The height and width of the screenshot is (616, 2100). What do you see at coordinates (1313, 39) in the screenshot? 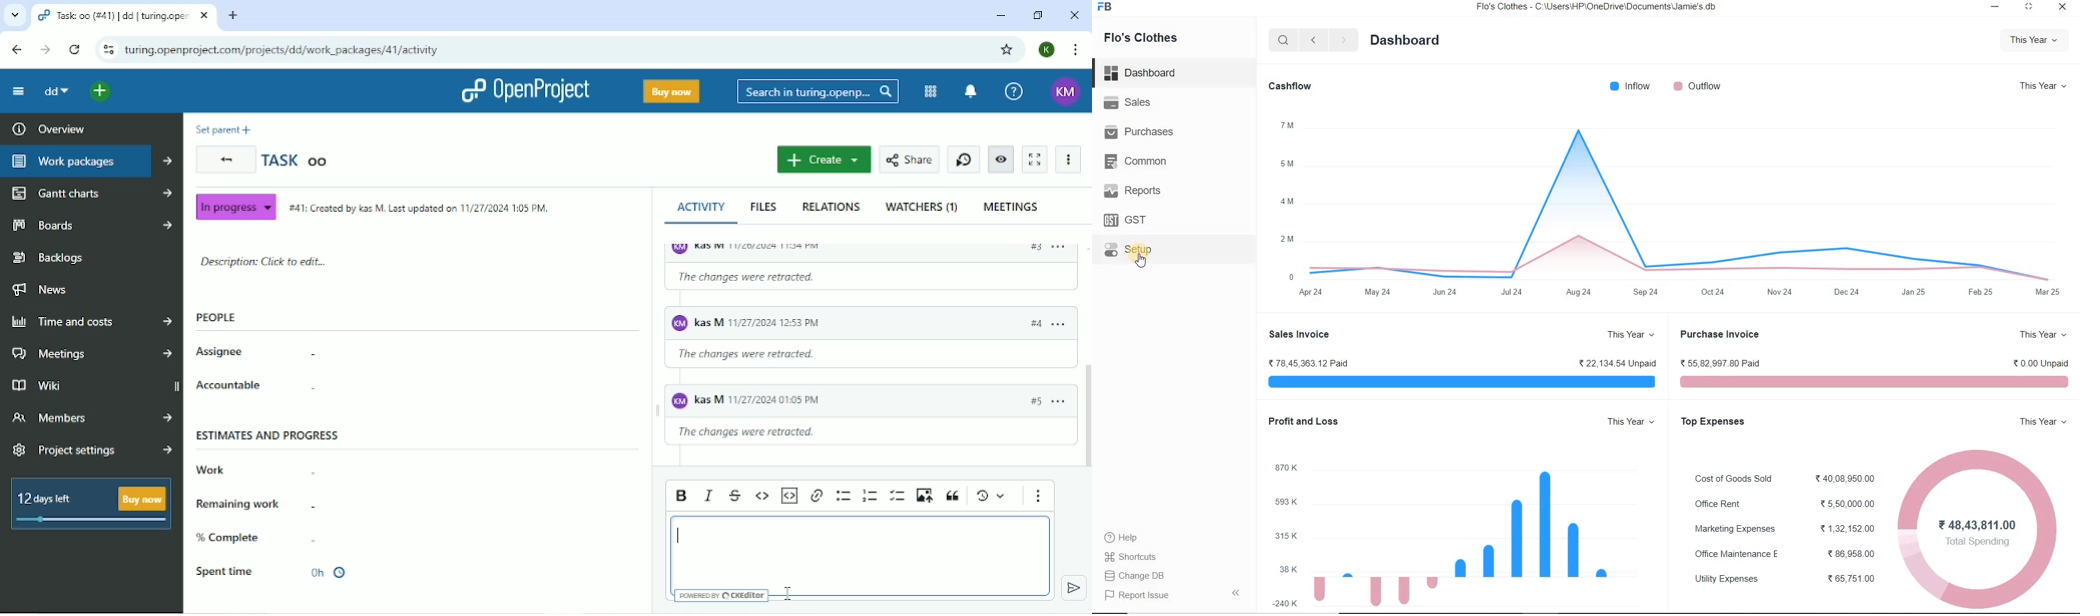
I see `Backward` at bounding box center [1313, 39].